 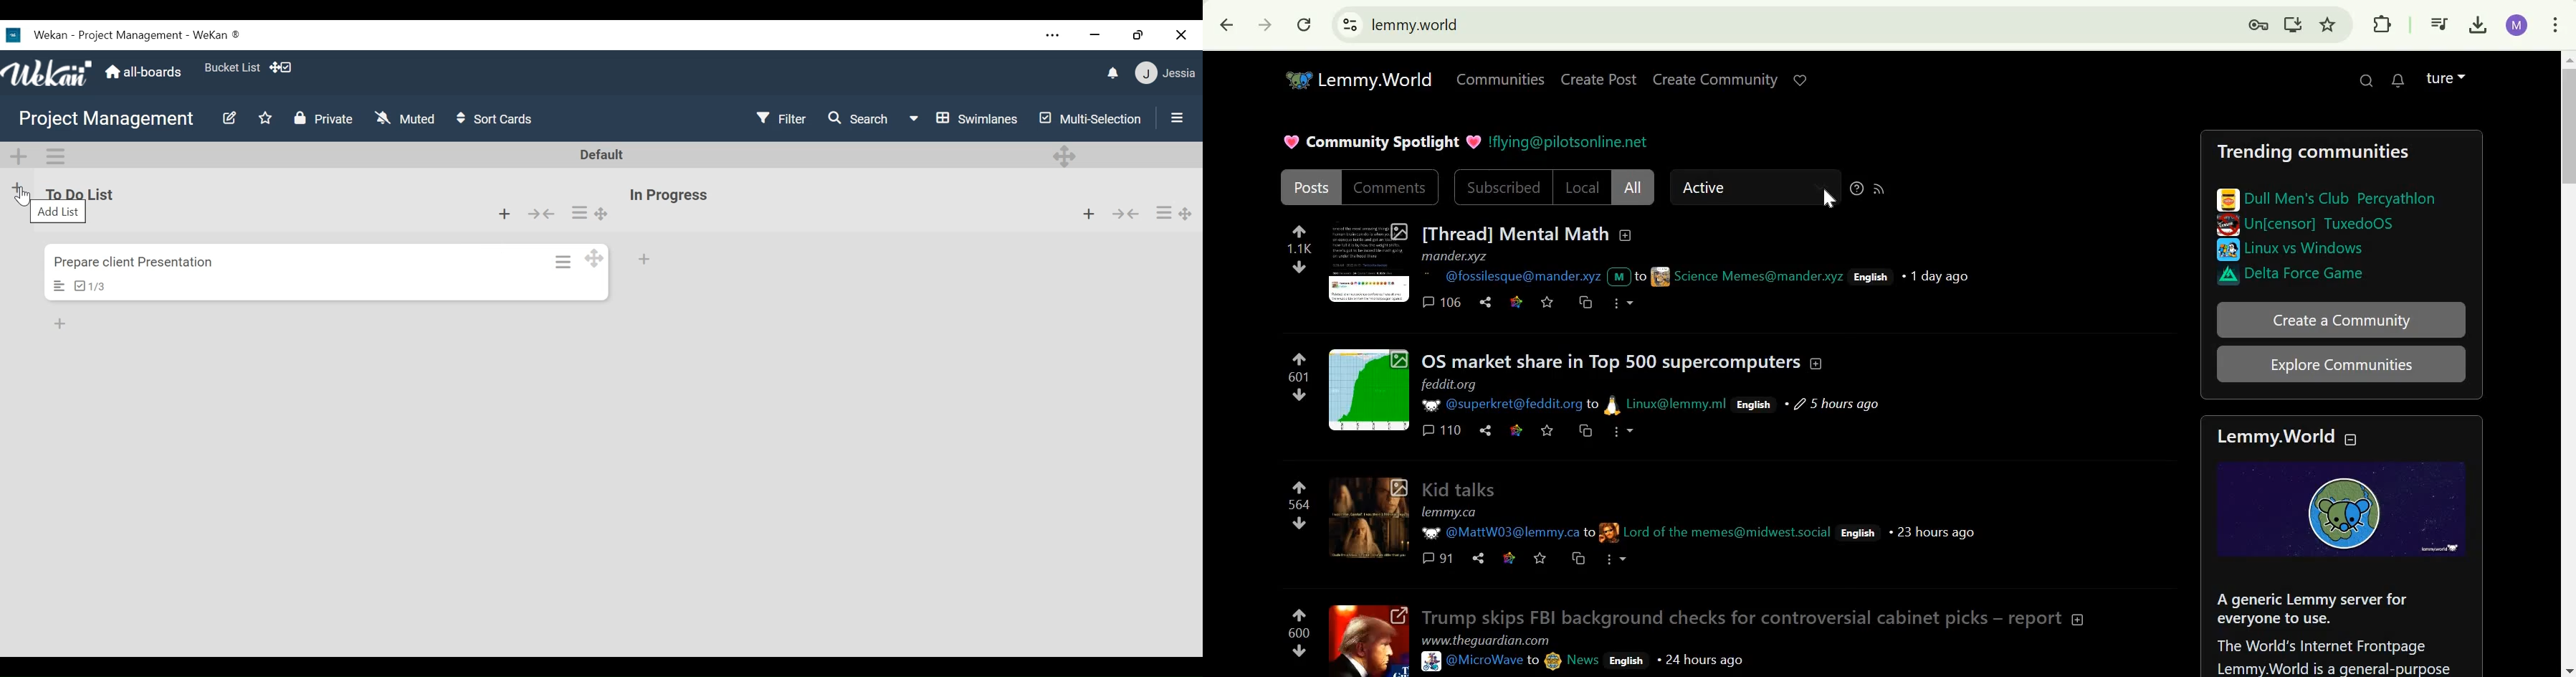 What do you see at coordinates (1088, 214) in the screenshot?
I see `Add card to the top of the list` at bounding box center [1088, 214].